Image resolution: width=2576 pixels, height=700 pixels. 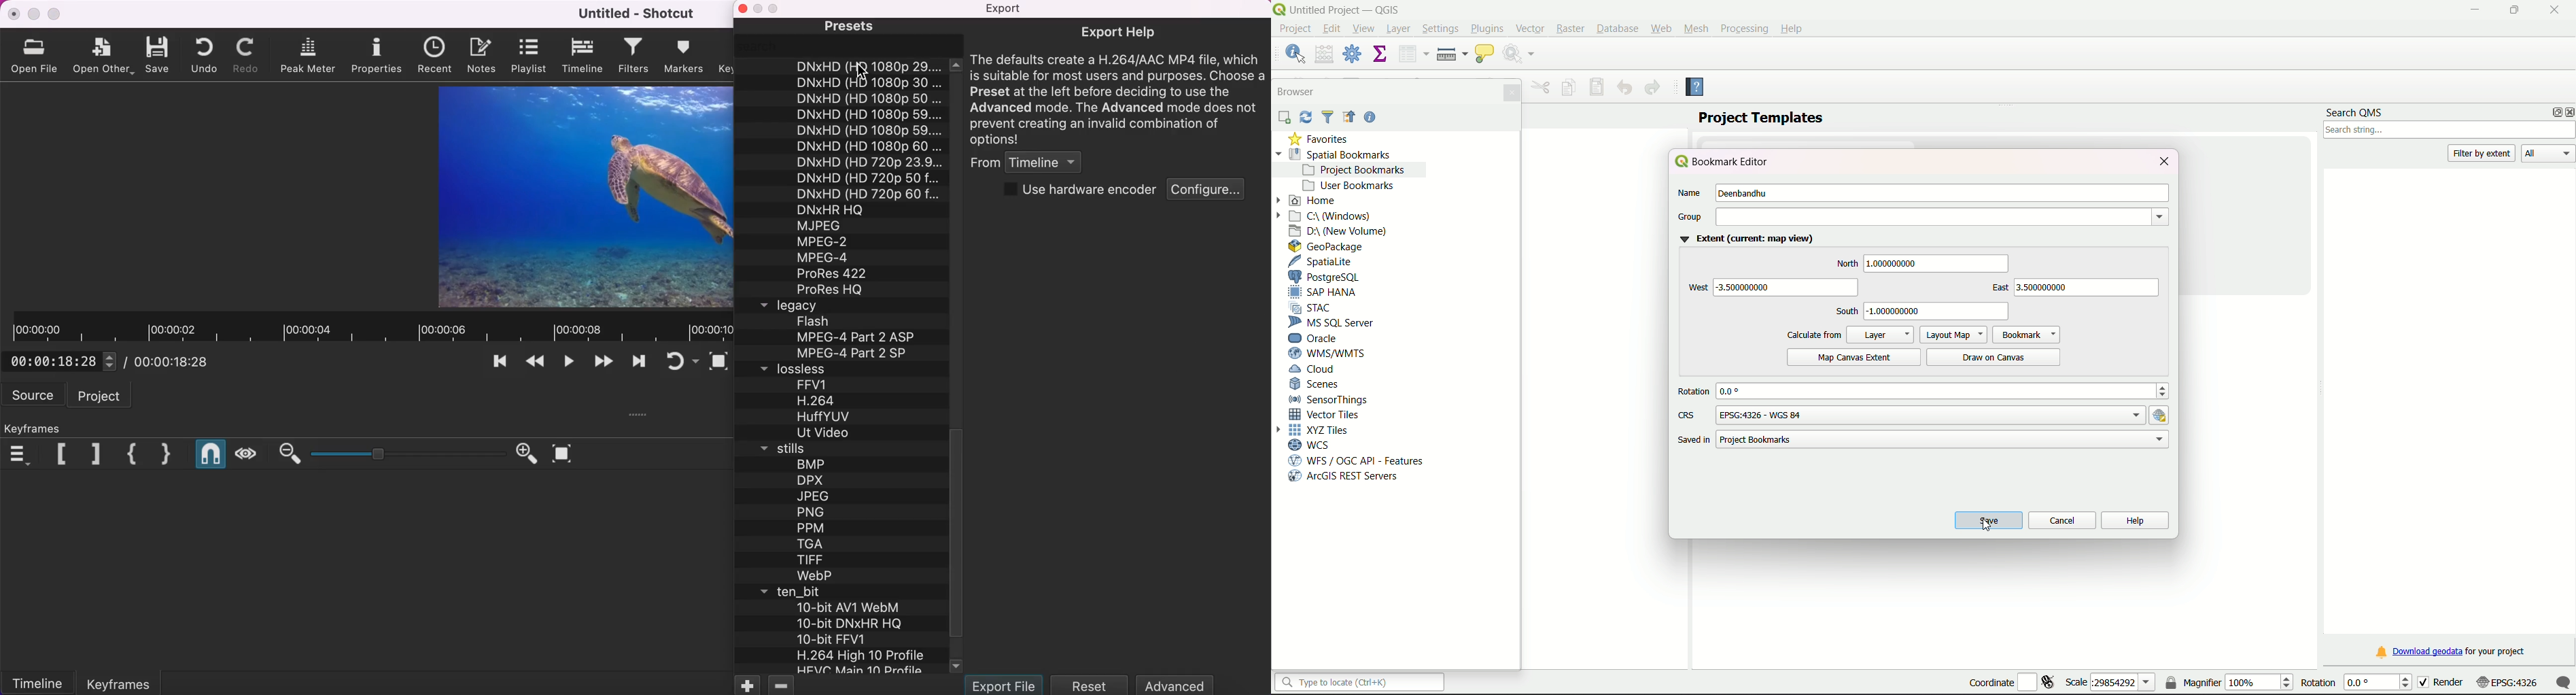 What do you see at coordinates (844, 177) in the screenshot?
I see `list of presets` at bounding box center [844, 177].